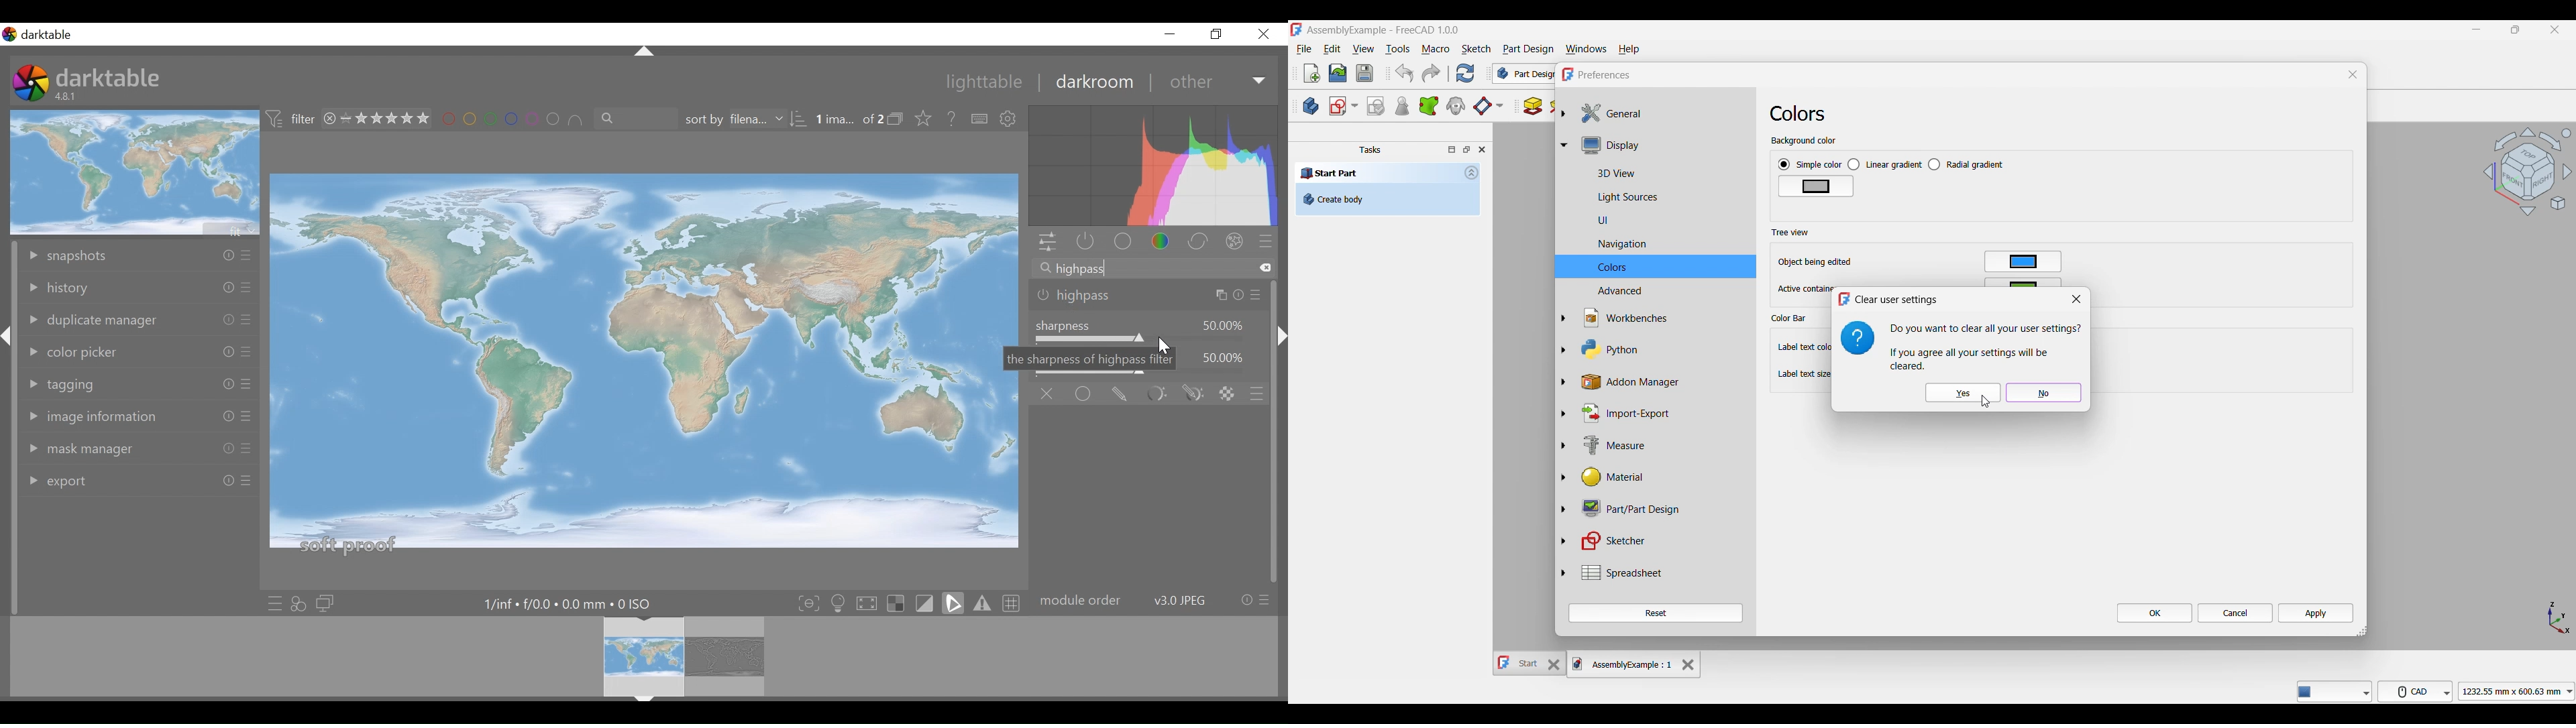 Image resolution: width=2576 pixels, height=728 pixels. Describe the element at coordinates (1803, 289) in the screenshot. I see `Active container` at that location.